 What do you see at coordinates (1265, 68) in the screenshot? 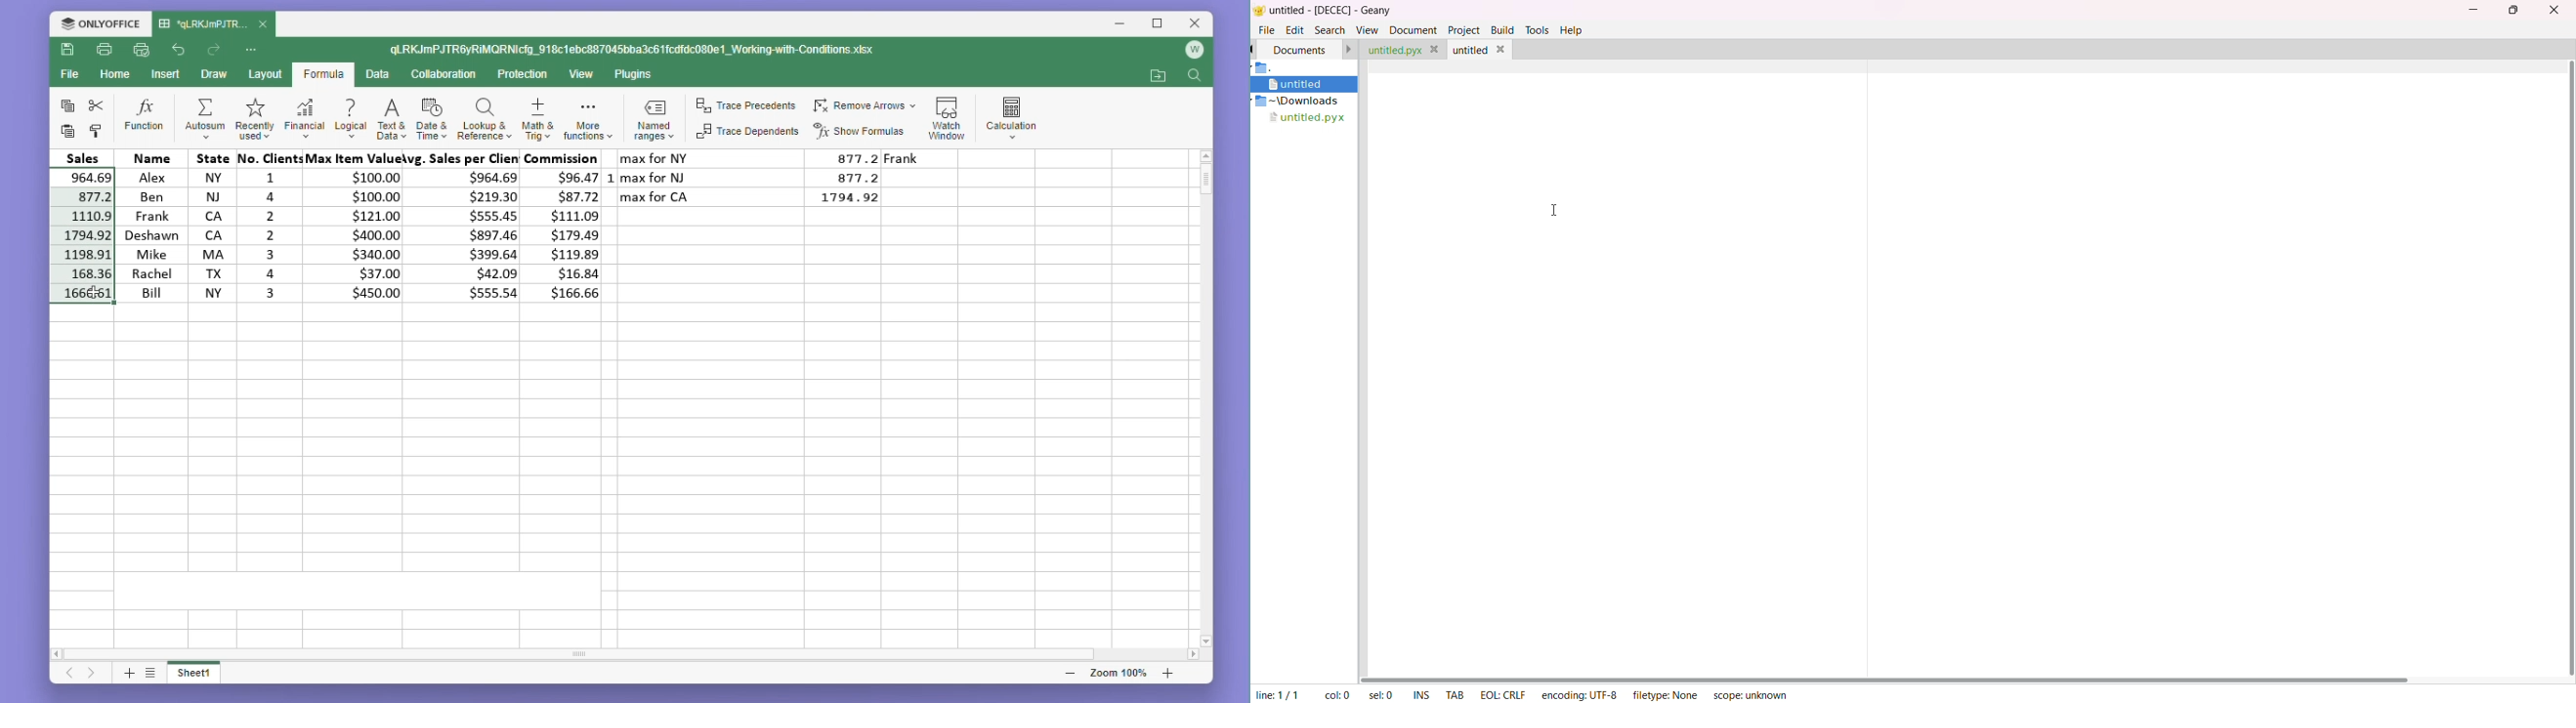
I see `project logo` at bounding box center [1265, 68].